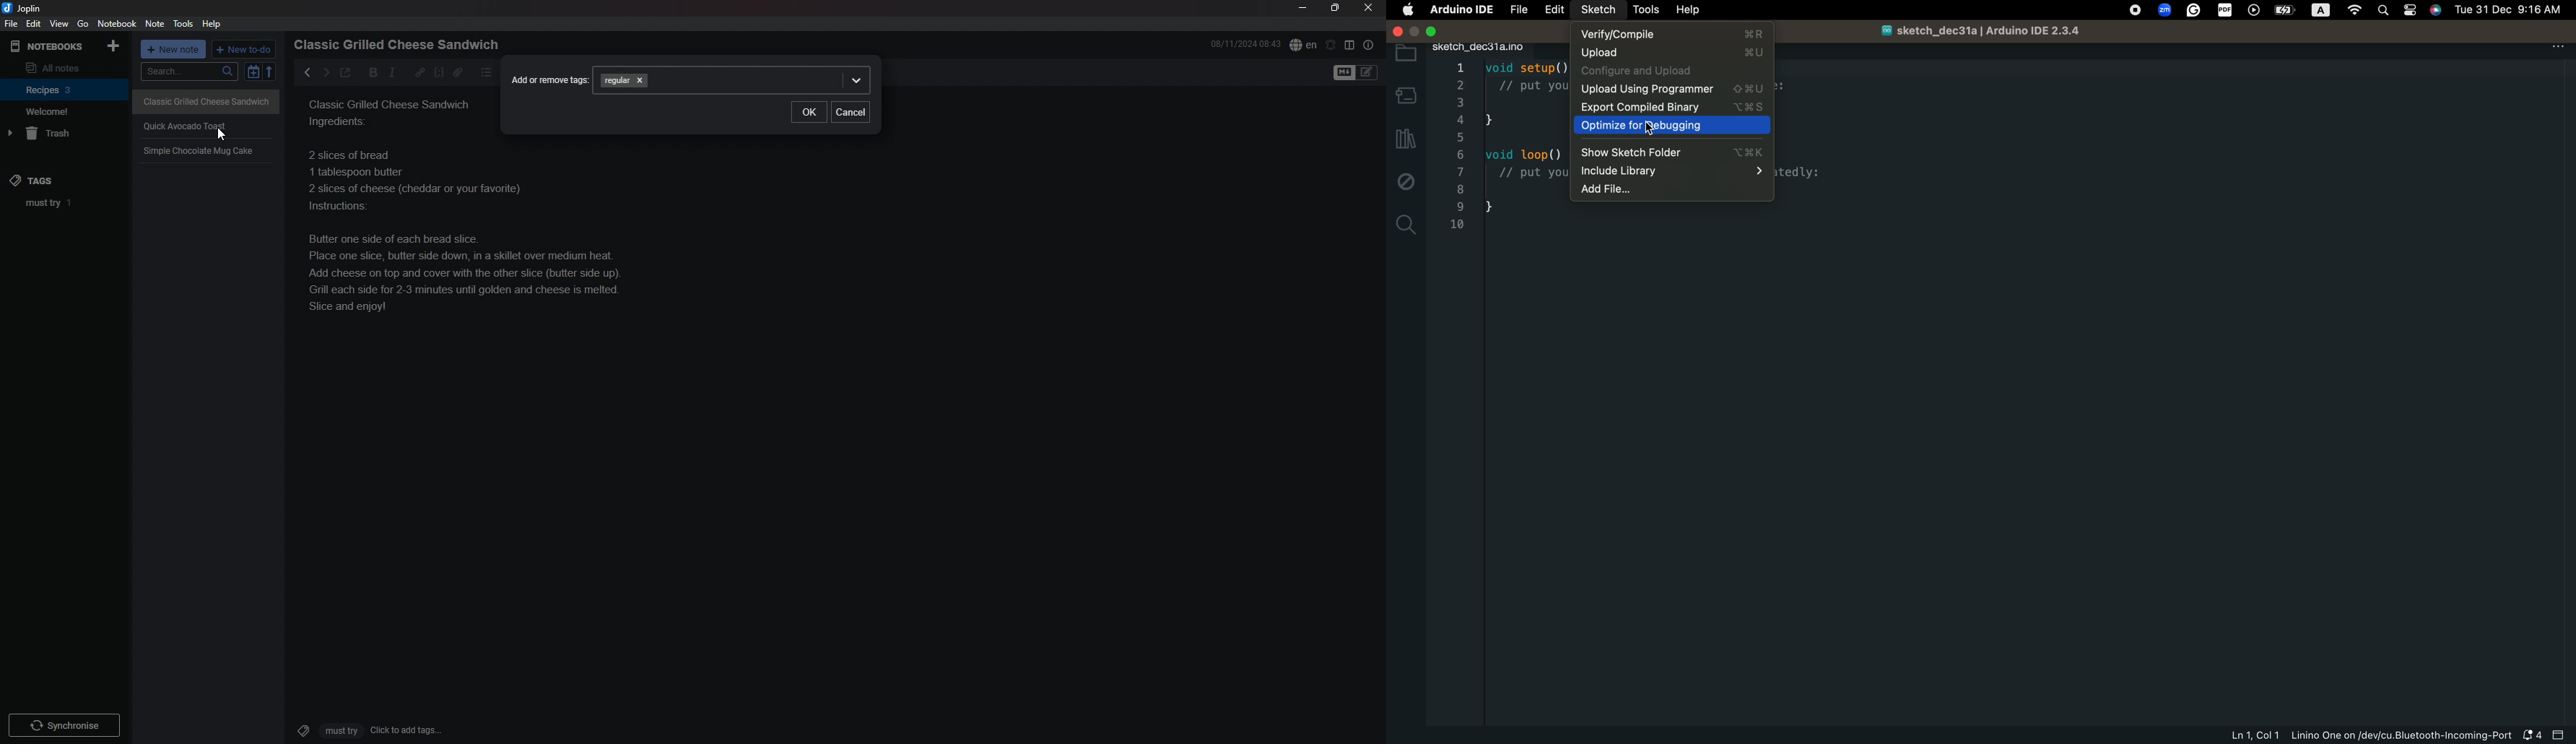 This screenshot has width=2576, height=756. What do you see at coordinates (369, 73) in the screenshot?
I see `bold` at bounding box center [369, 73].